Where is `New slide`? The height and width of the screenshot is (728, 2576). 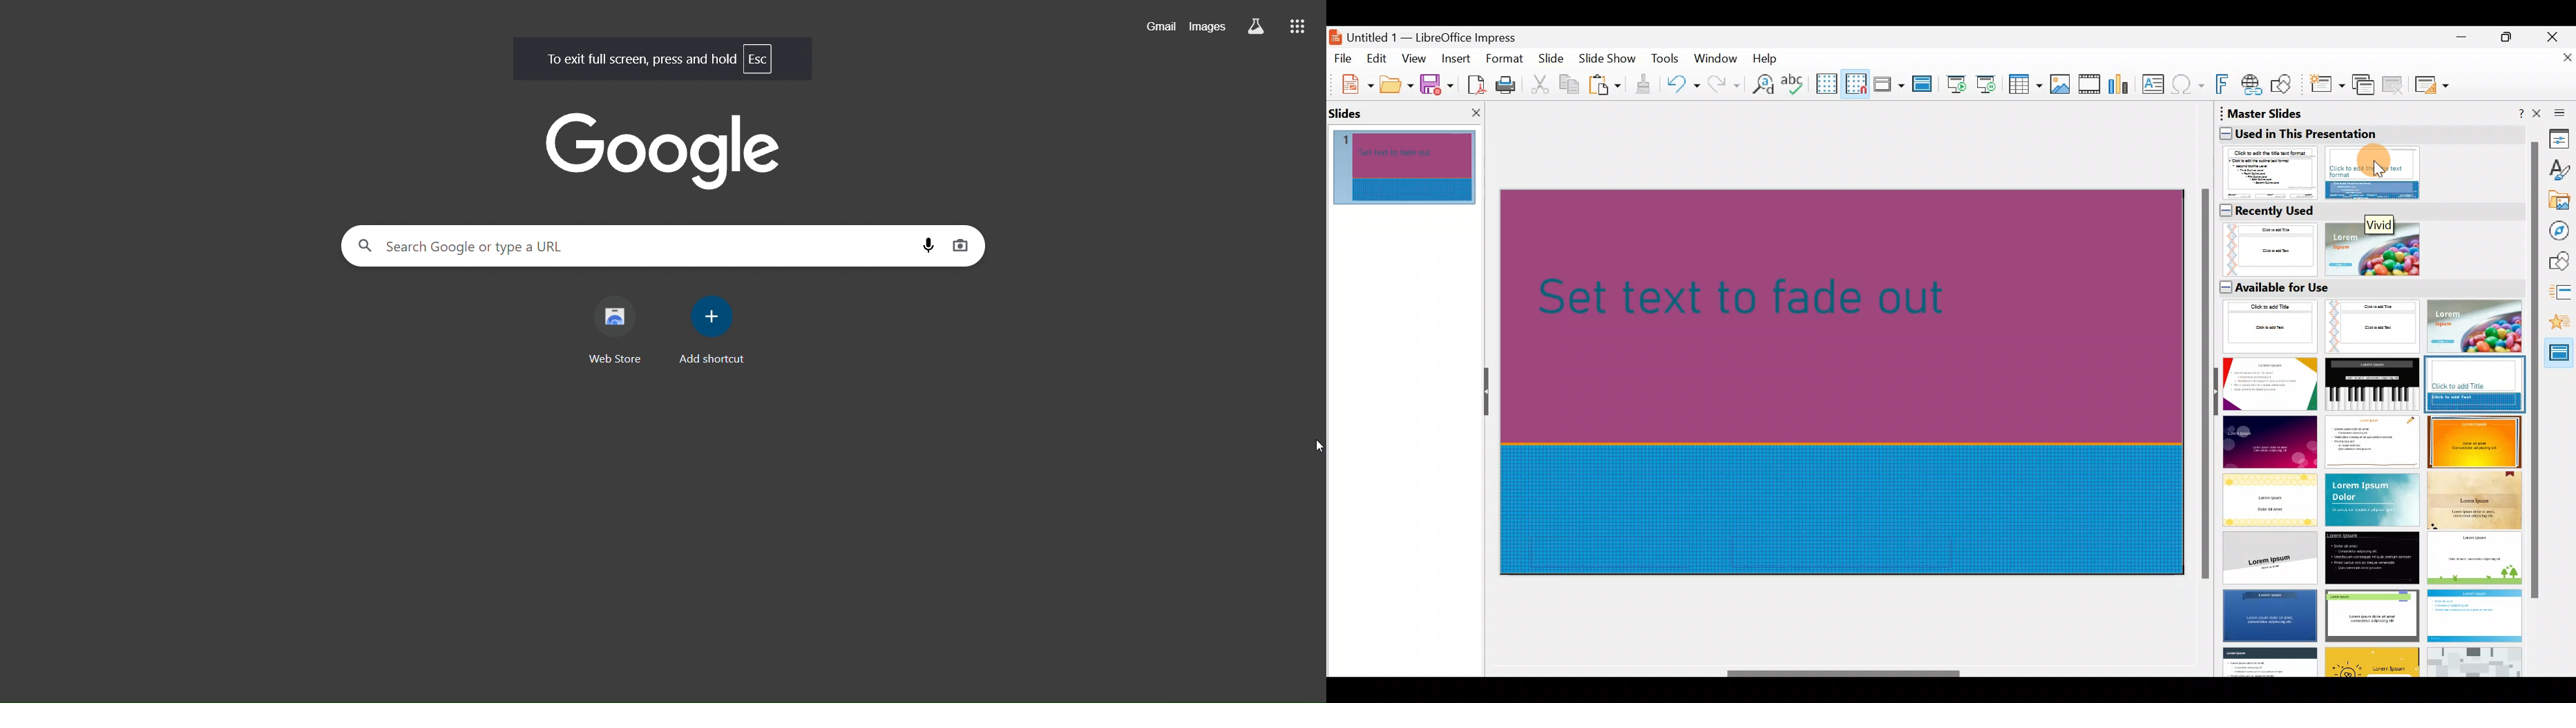
New slide is located at coordinates (2326, 88).